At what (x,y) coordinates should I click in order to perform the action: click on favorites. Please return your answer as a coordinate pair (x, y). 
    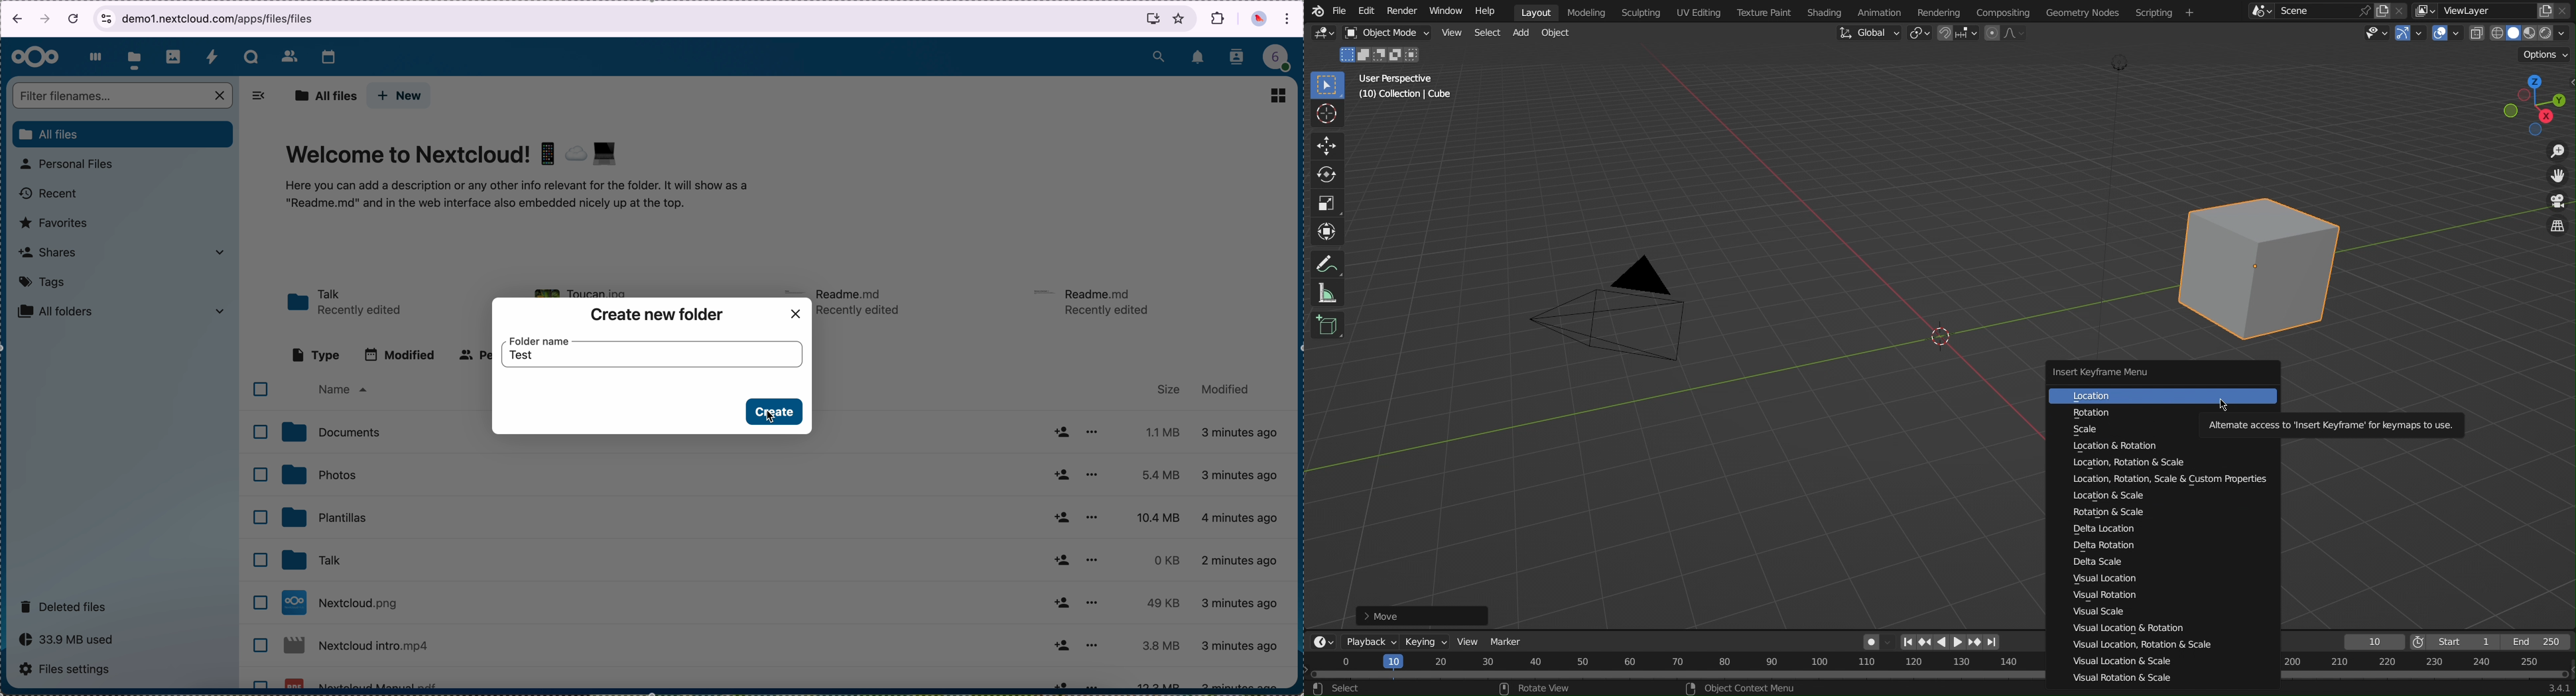
    Looking at the image, I should click on (1179, 18).